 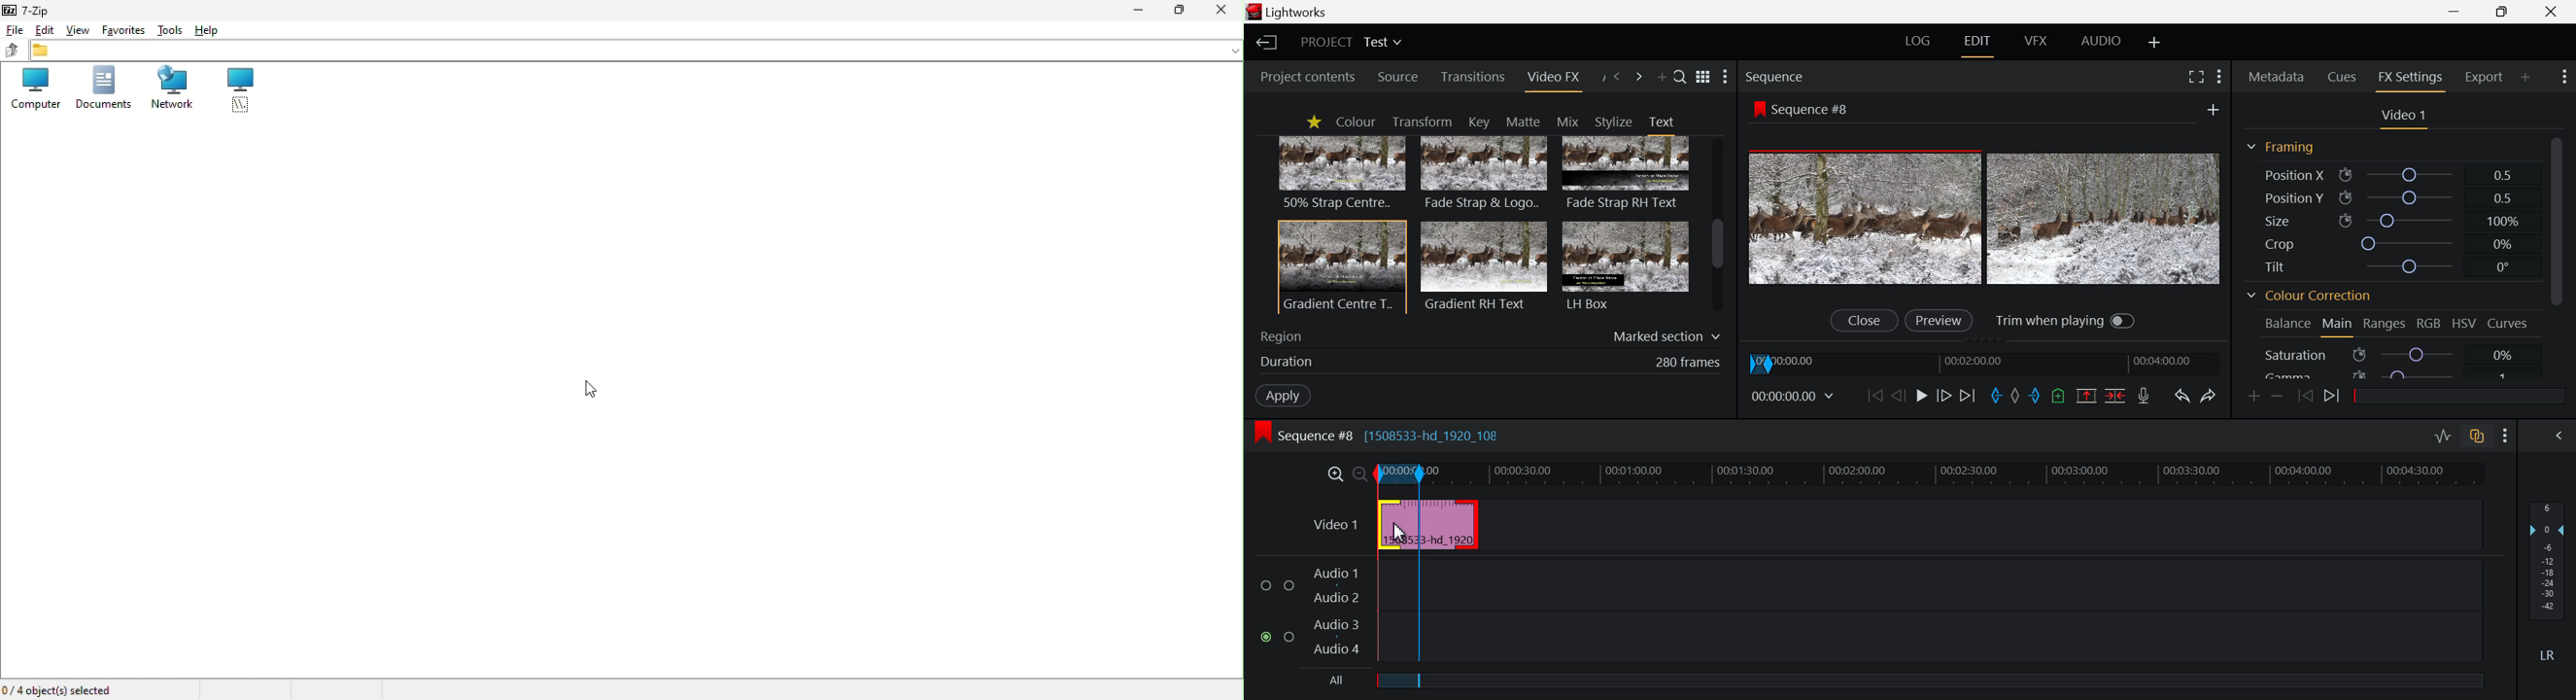 What do you see at coordinates (1522, 121) in the screenshot?
I see `Matte` at bounding box center [1522, 121].